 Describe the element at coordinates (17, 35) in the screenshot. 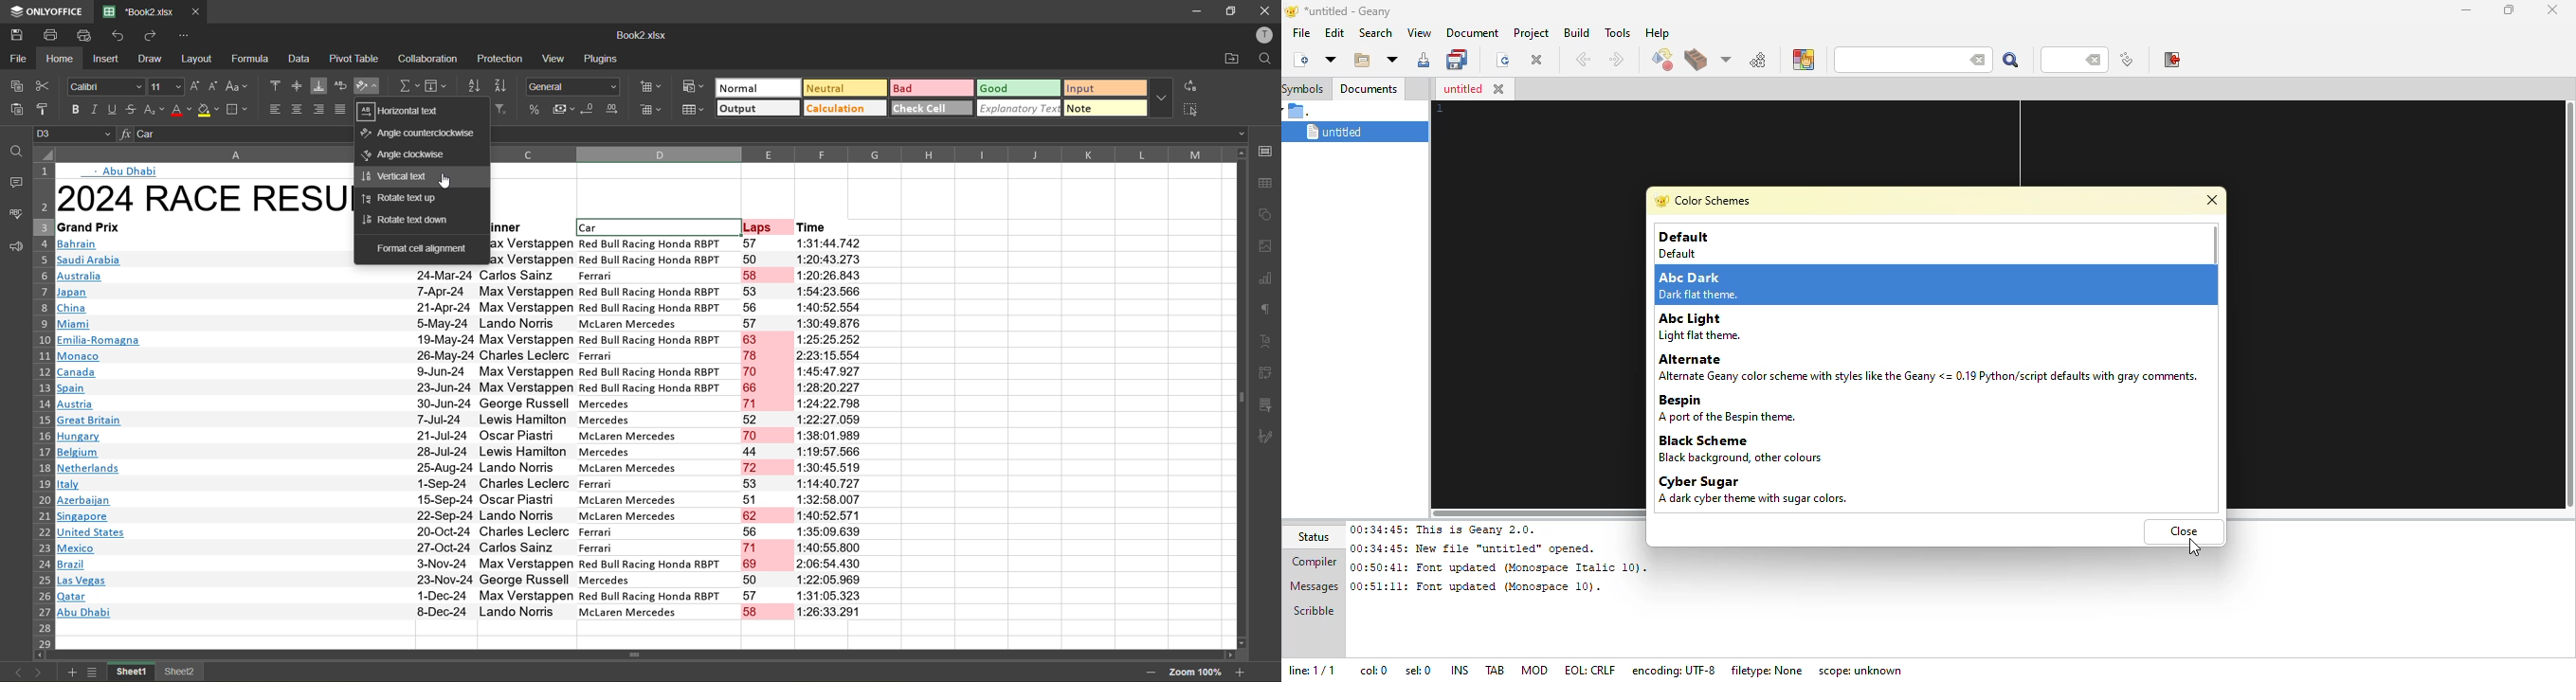

I see `save` at that location.